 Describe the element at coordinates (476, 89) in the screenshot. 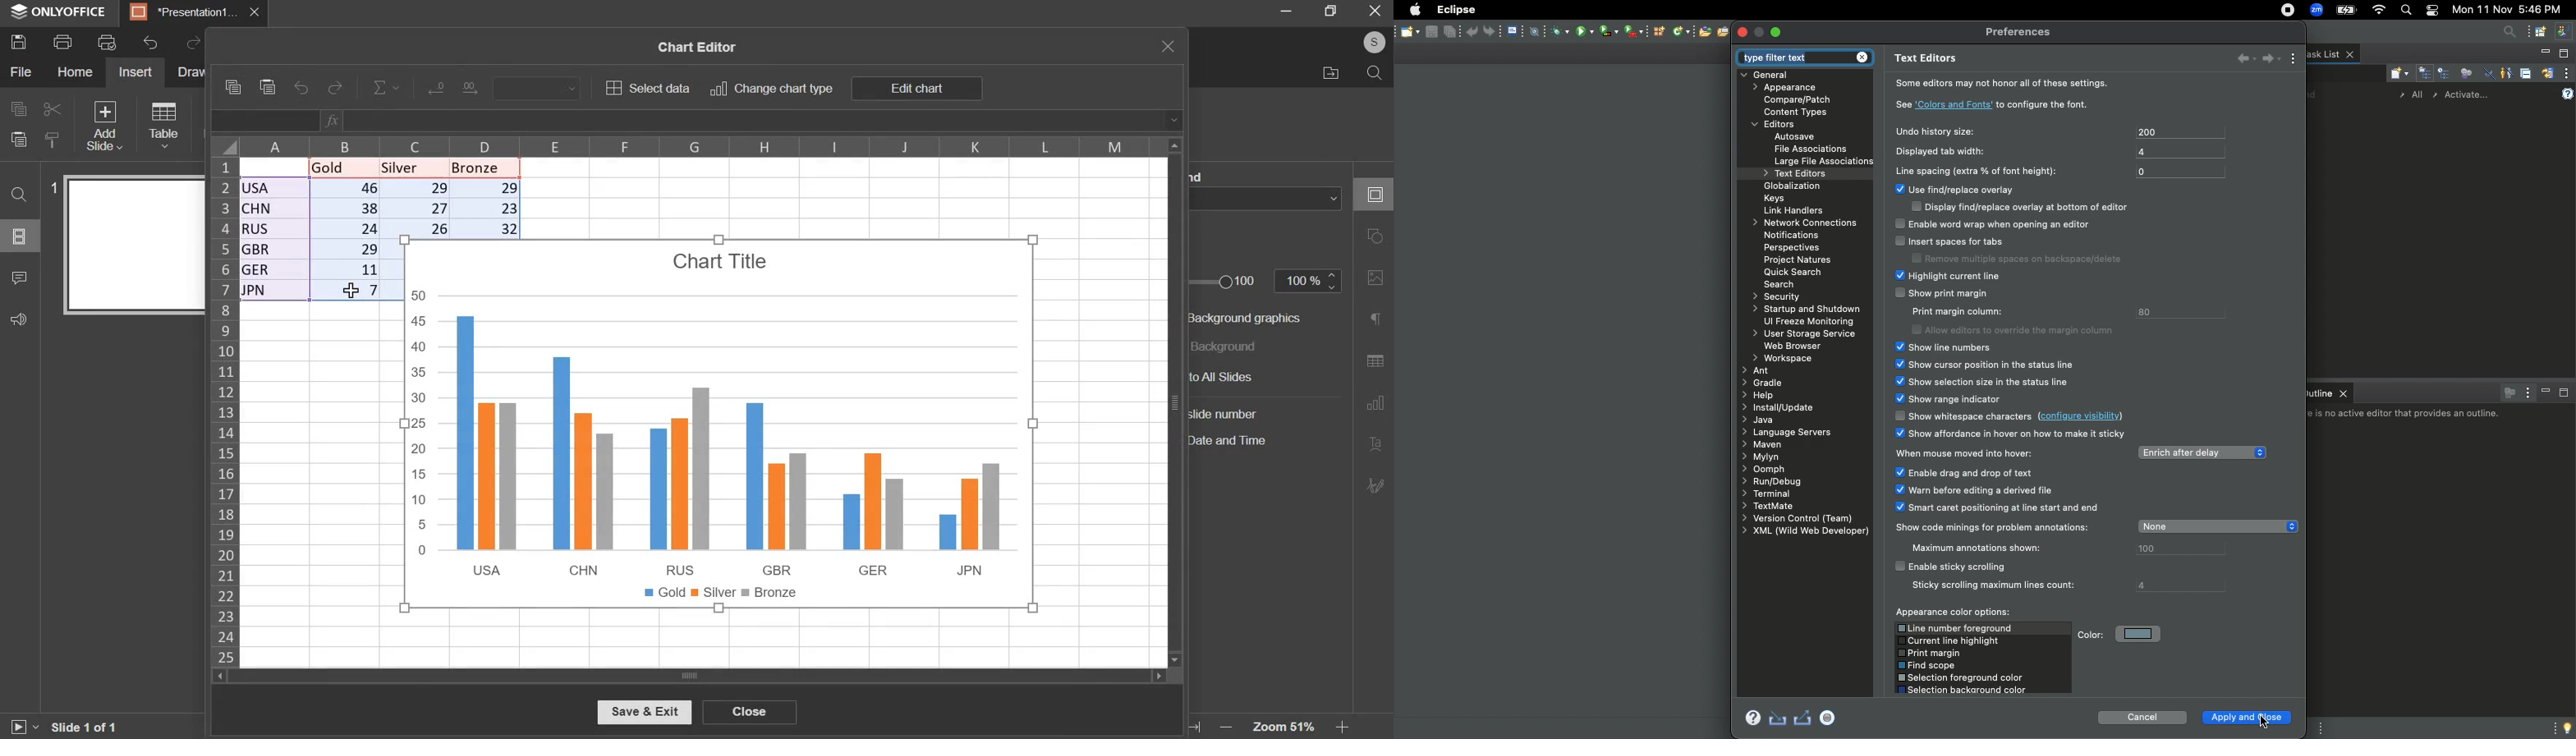

I see `` at that location.